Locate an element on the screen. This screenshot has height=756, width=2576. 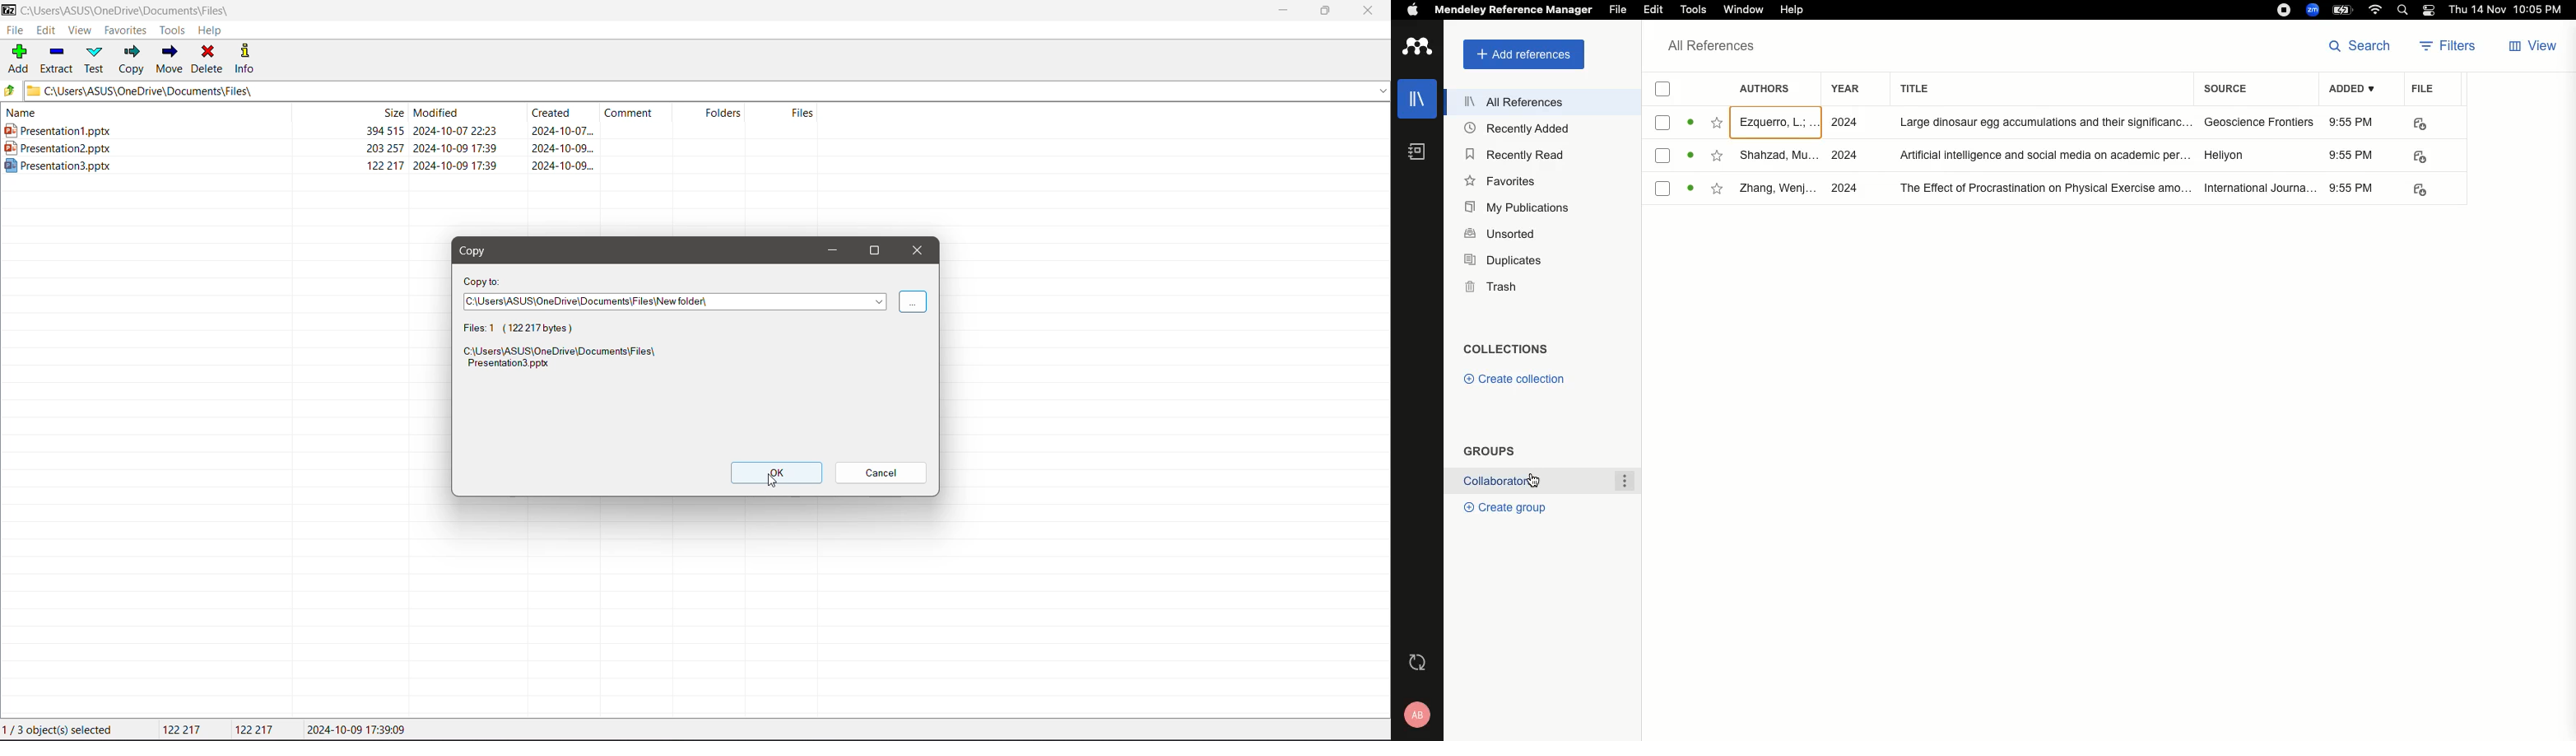
Added is located at coordinates (2352, 91).